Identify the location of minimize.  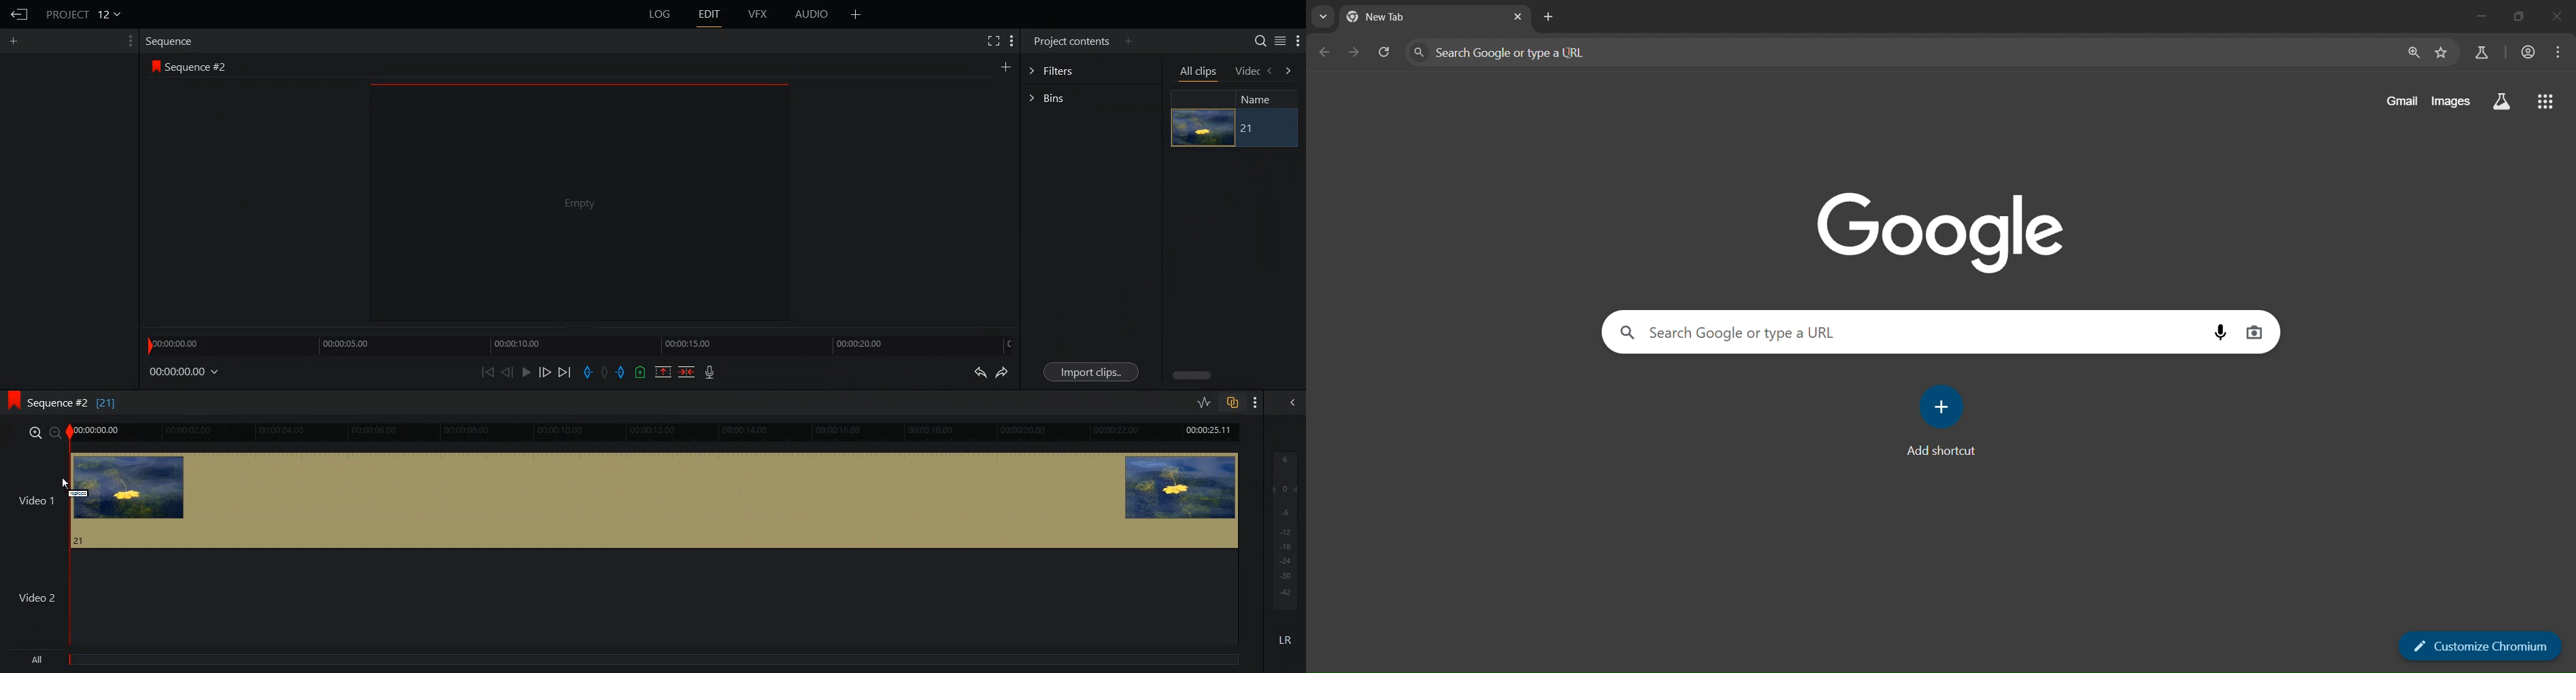
(2480, 17).